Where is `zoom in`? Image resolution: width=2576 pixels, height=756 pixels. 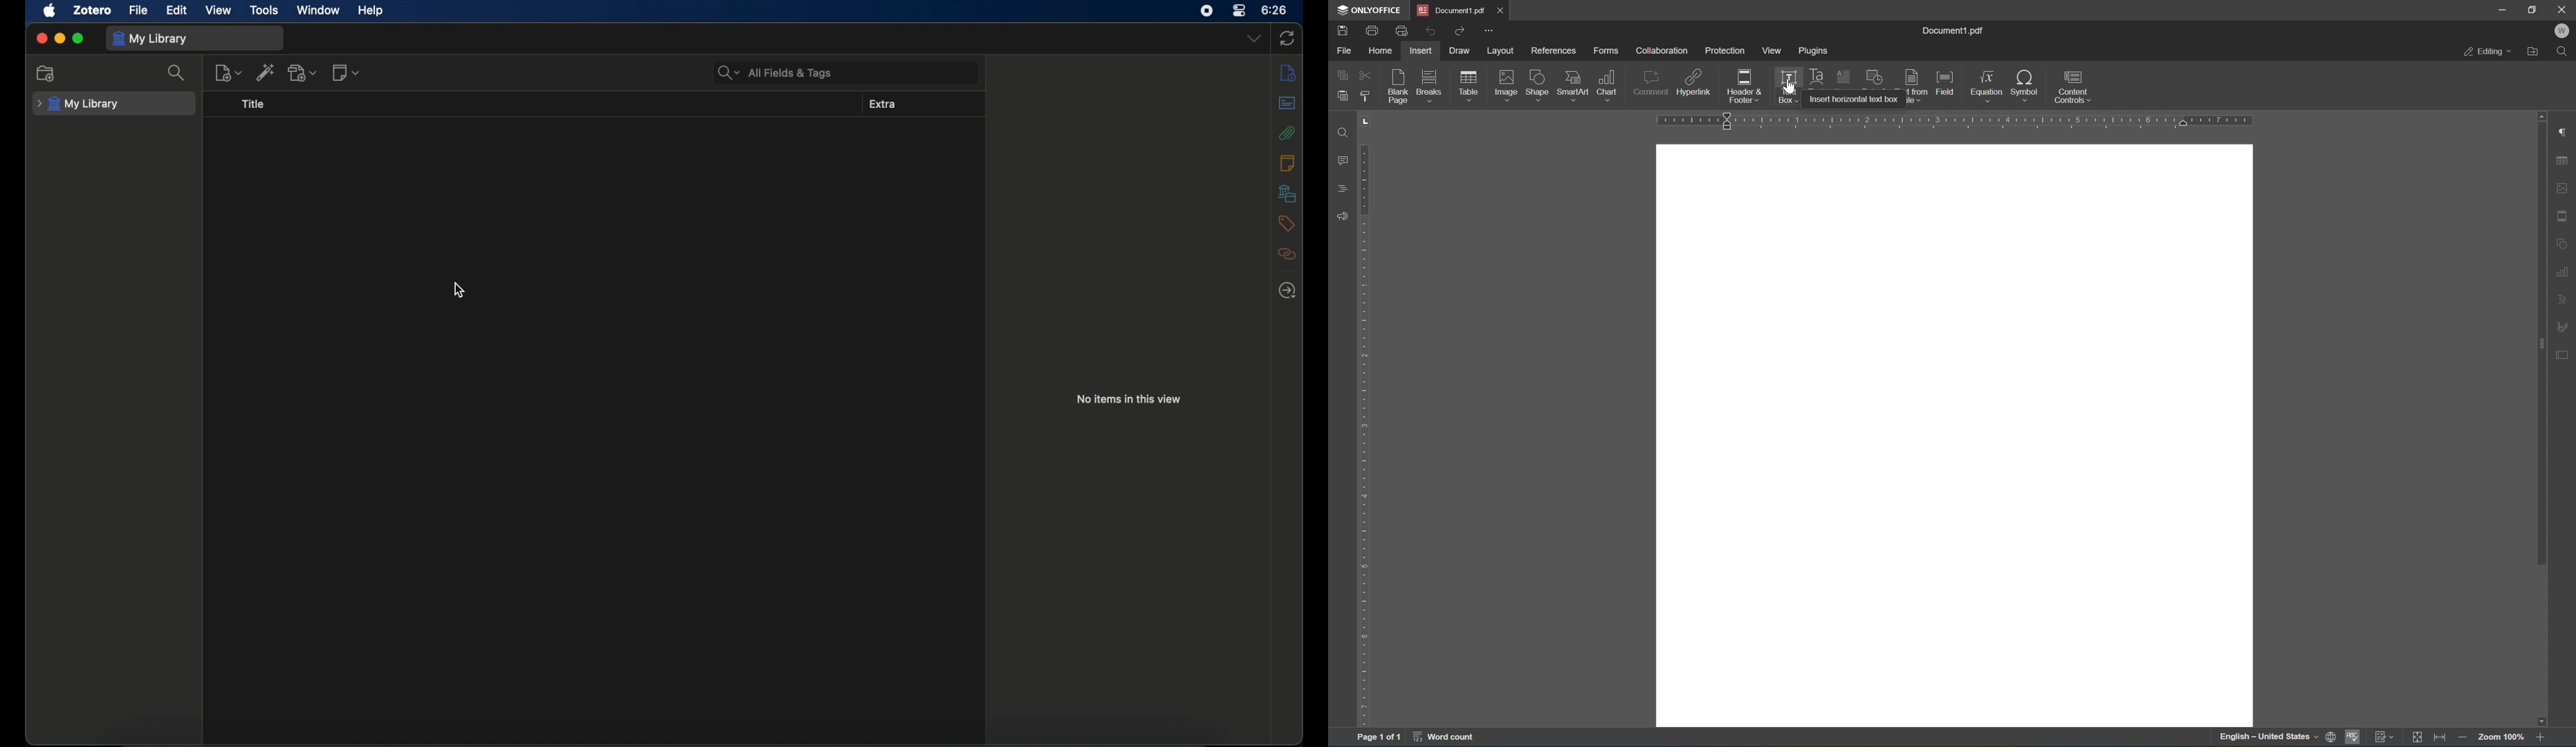 zoom in is located at coordinates (2465, 738).